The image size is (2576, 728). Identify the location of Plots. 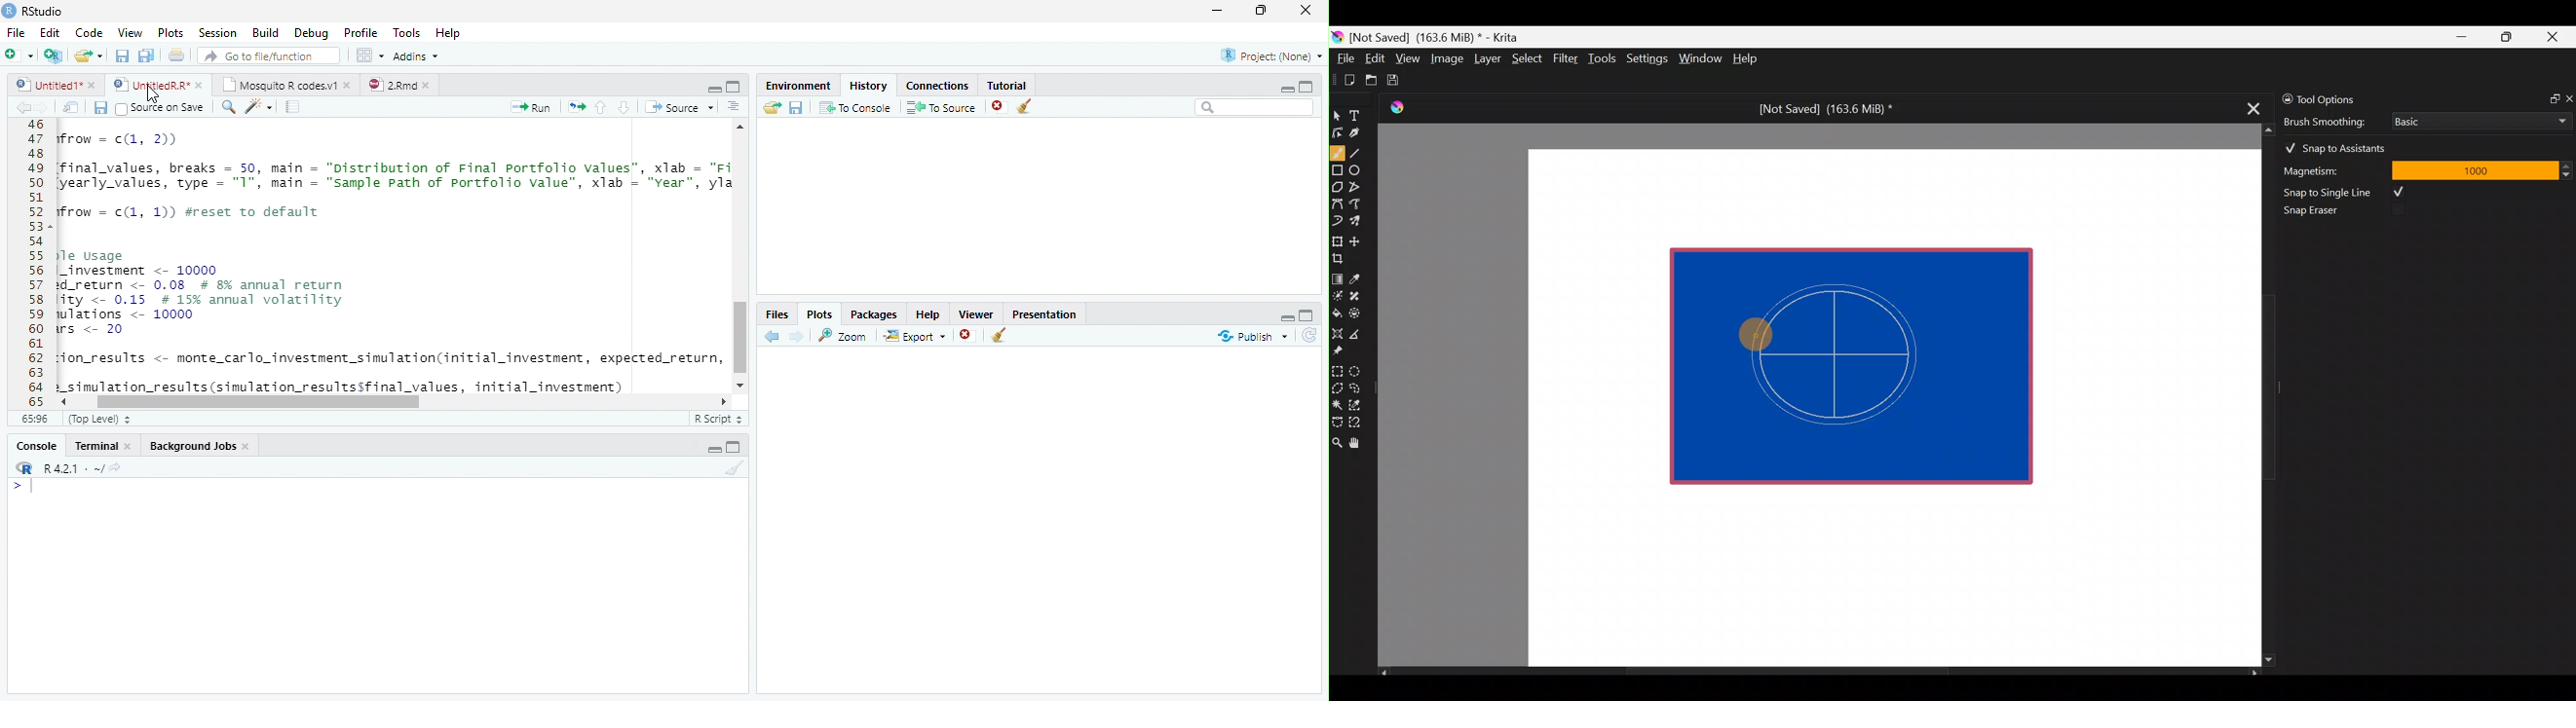
(819, 314).